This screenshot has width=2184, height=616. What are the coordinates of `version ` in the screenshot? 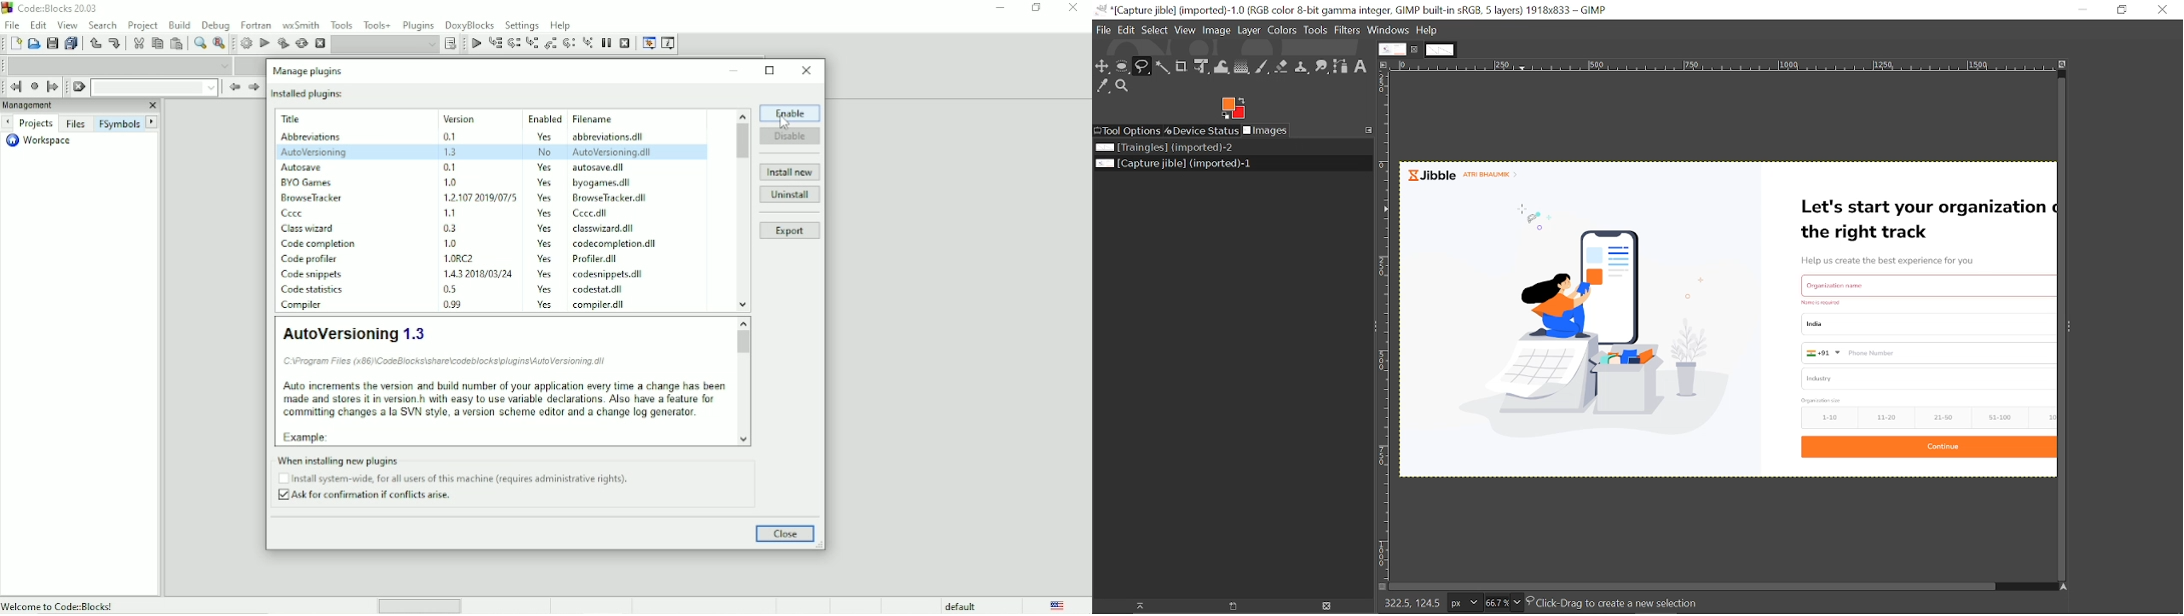 It's located at (448, 228).